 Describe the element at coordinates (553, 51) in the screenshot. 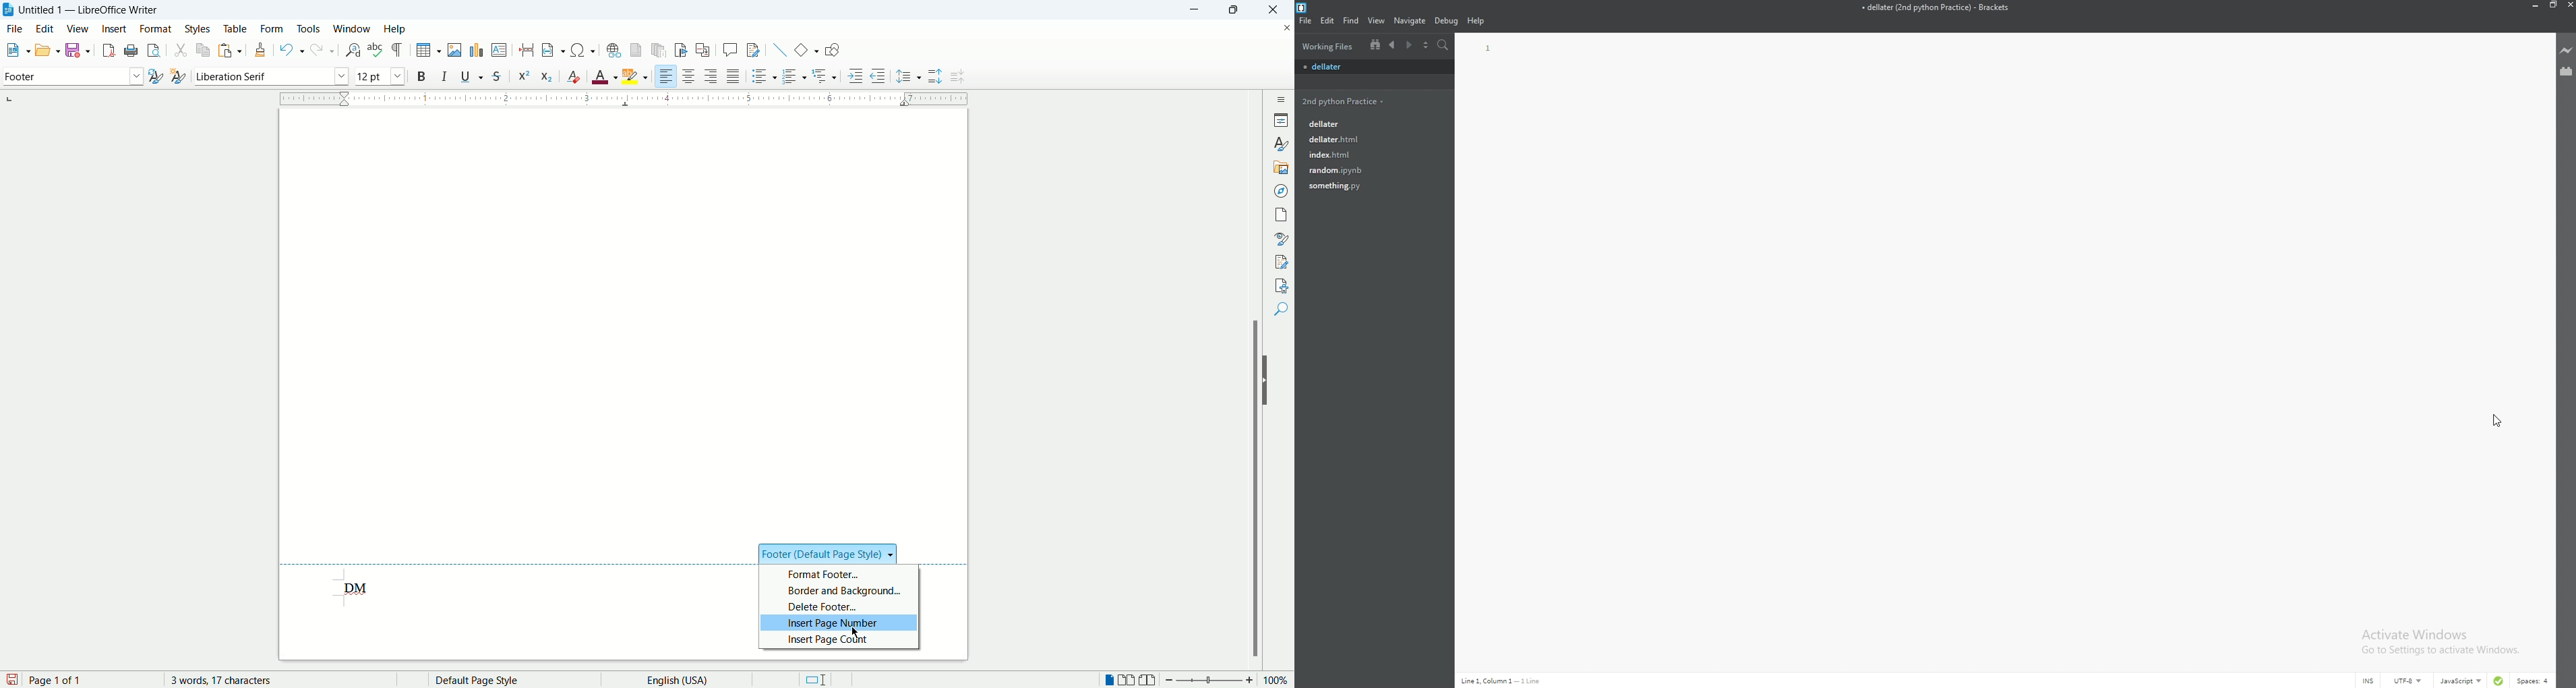

I see `insert field` at that location.